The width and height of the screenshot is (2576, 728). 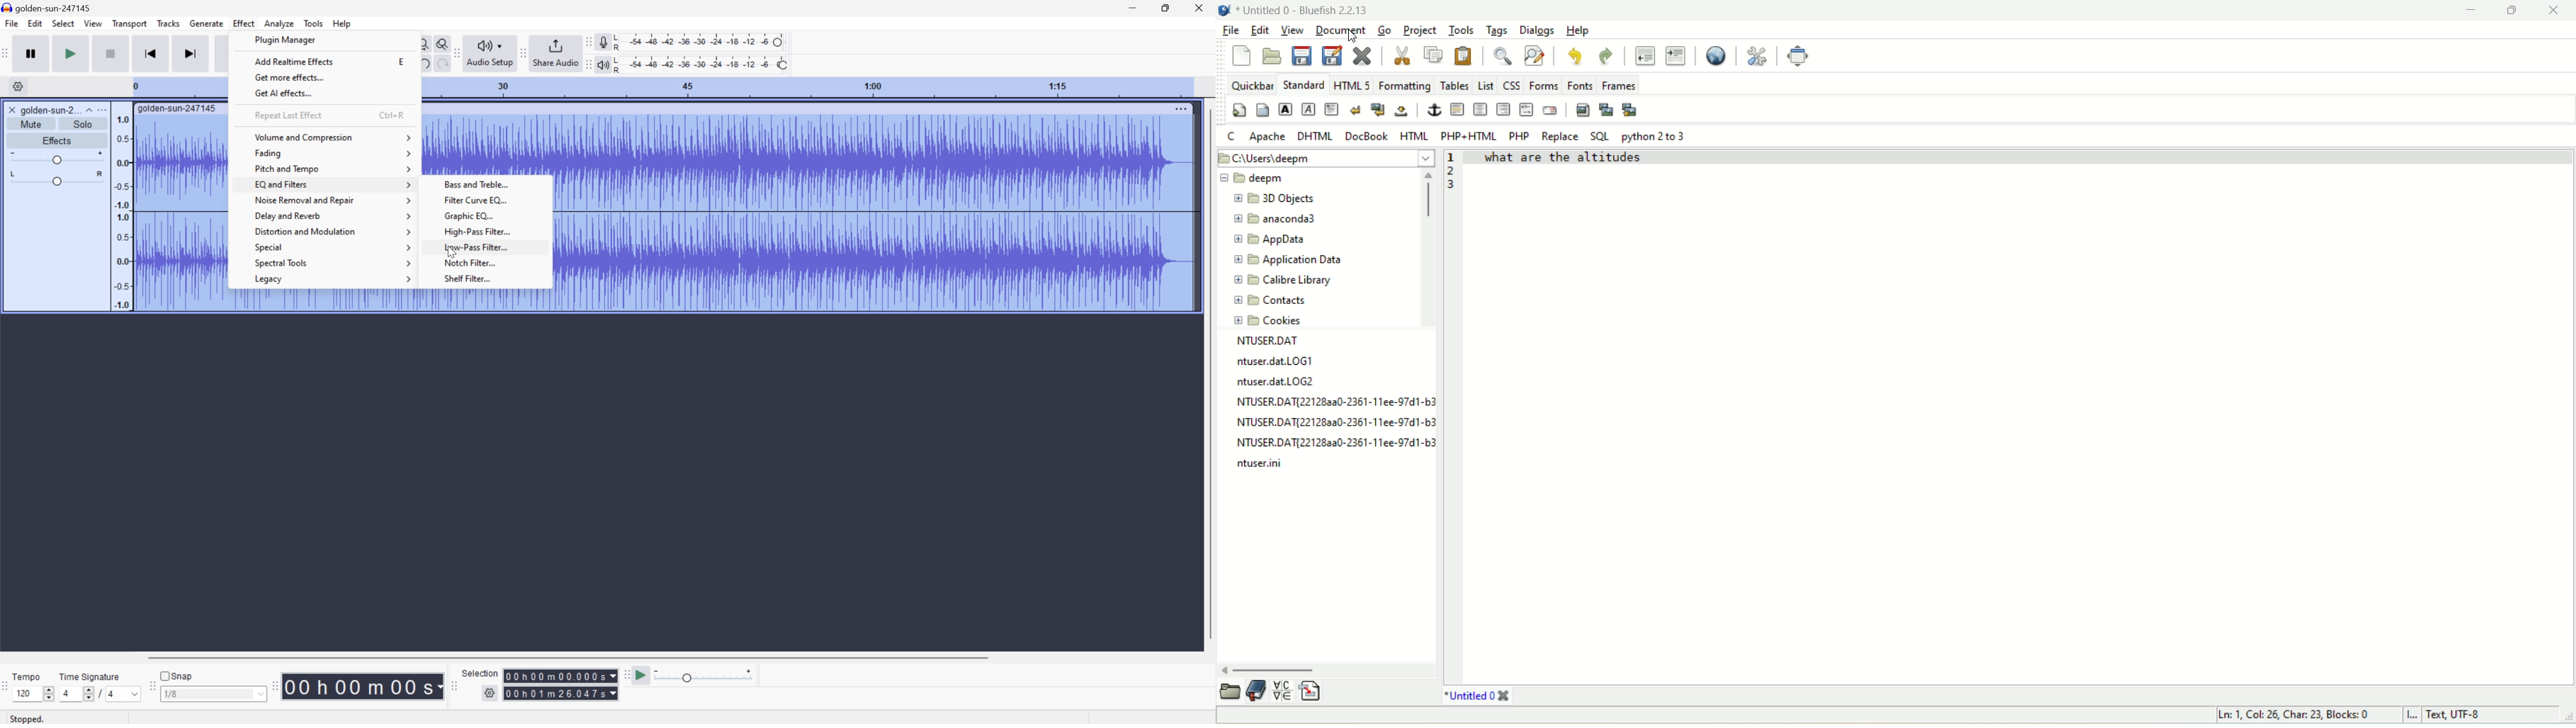 I want to click on 1/8, so click(x=213, y=693).